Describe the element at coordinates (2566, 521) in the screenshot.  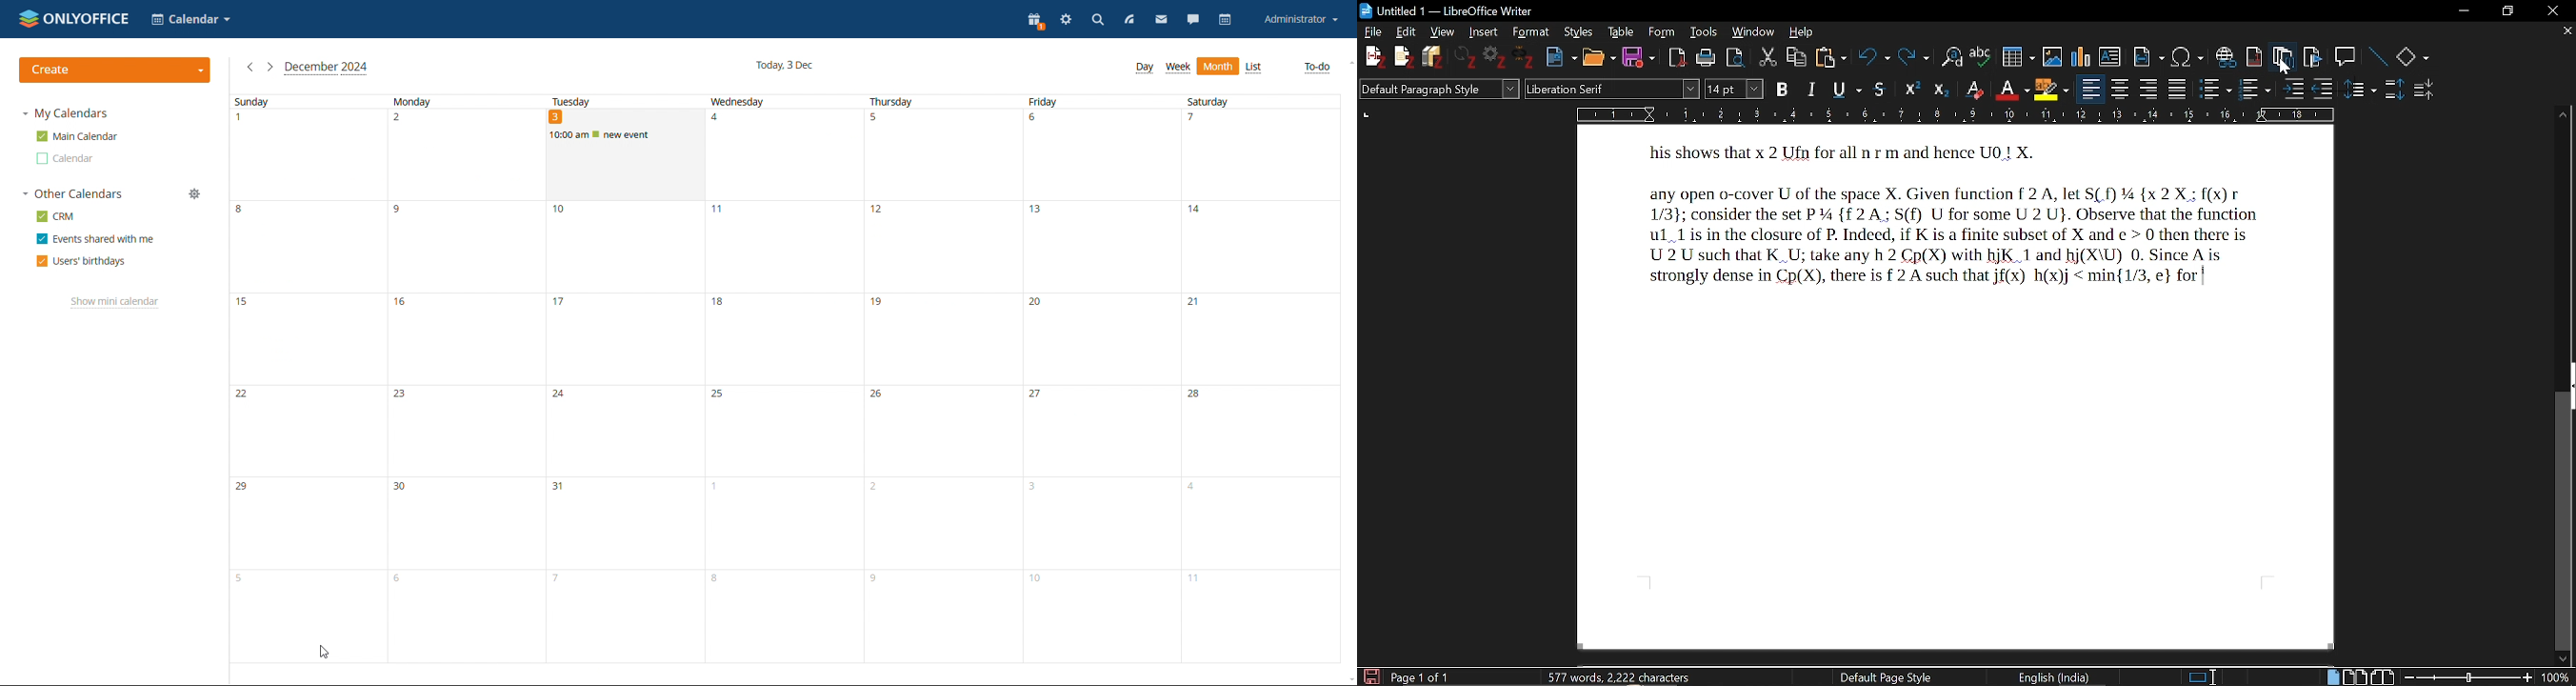
I see `Vertical scrollbar` at that location.